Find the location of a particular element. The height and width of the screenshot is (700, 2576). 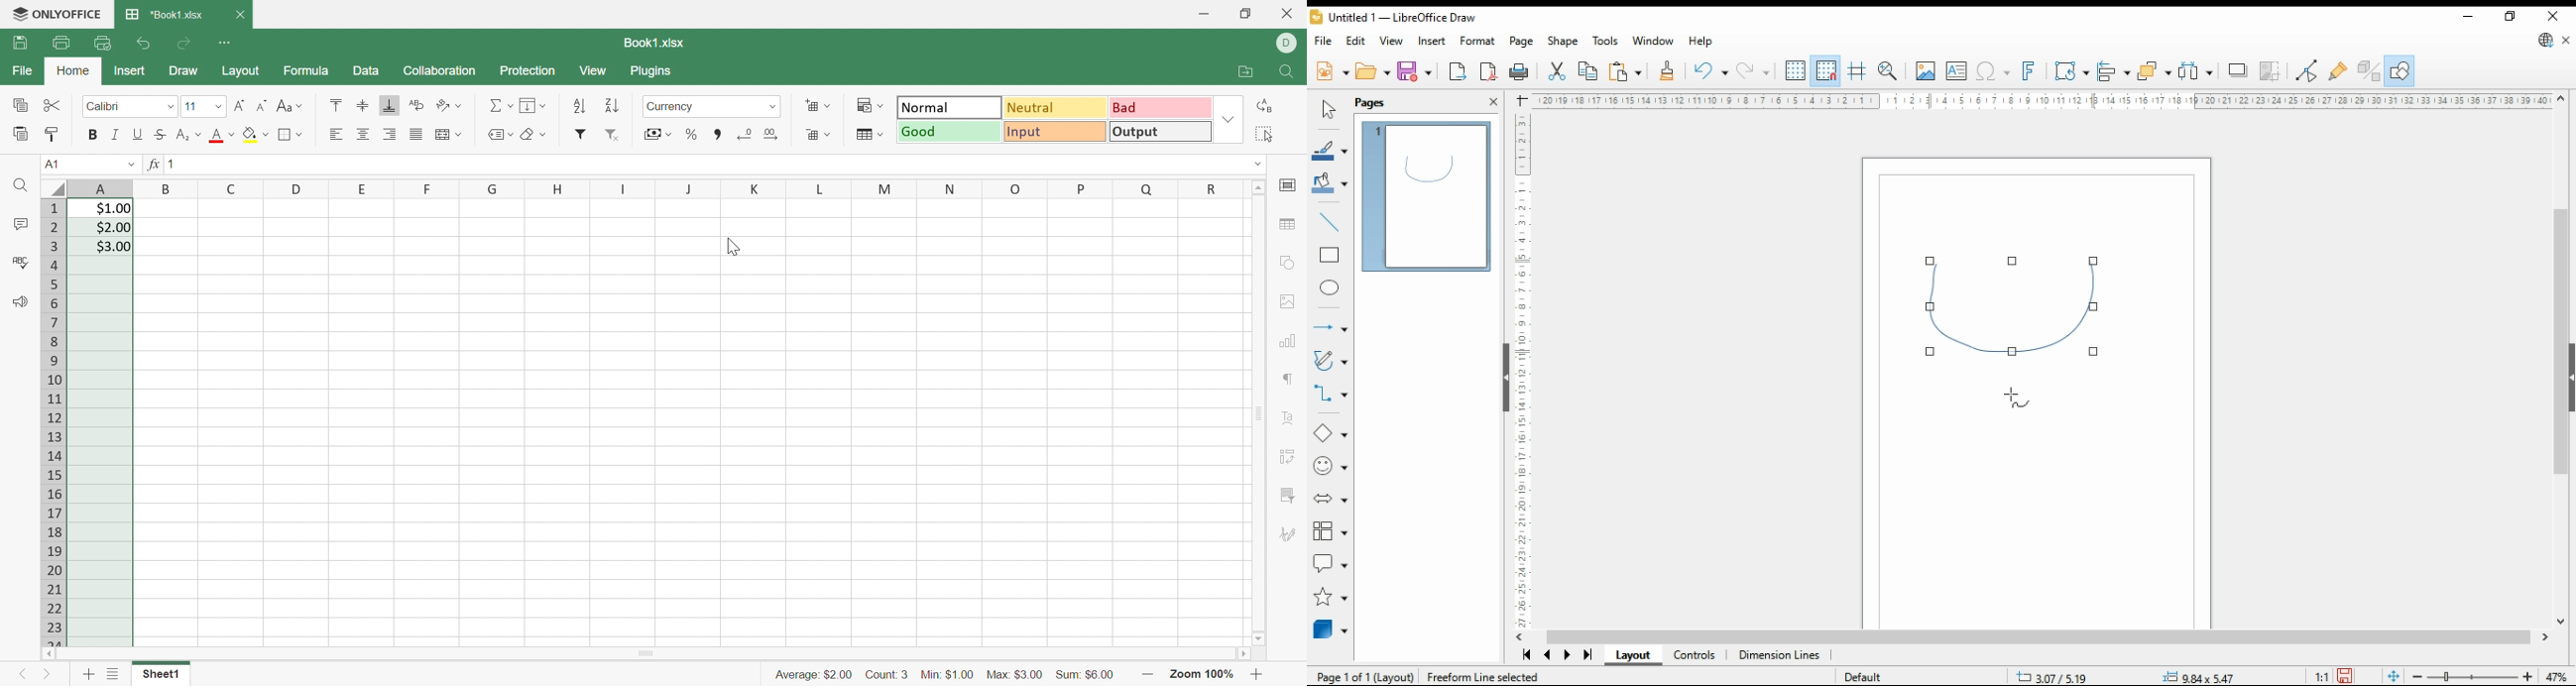

Add sheet is located at coordinates (88, 676).